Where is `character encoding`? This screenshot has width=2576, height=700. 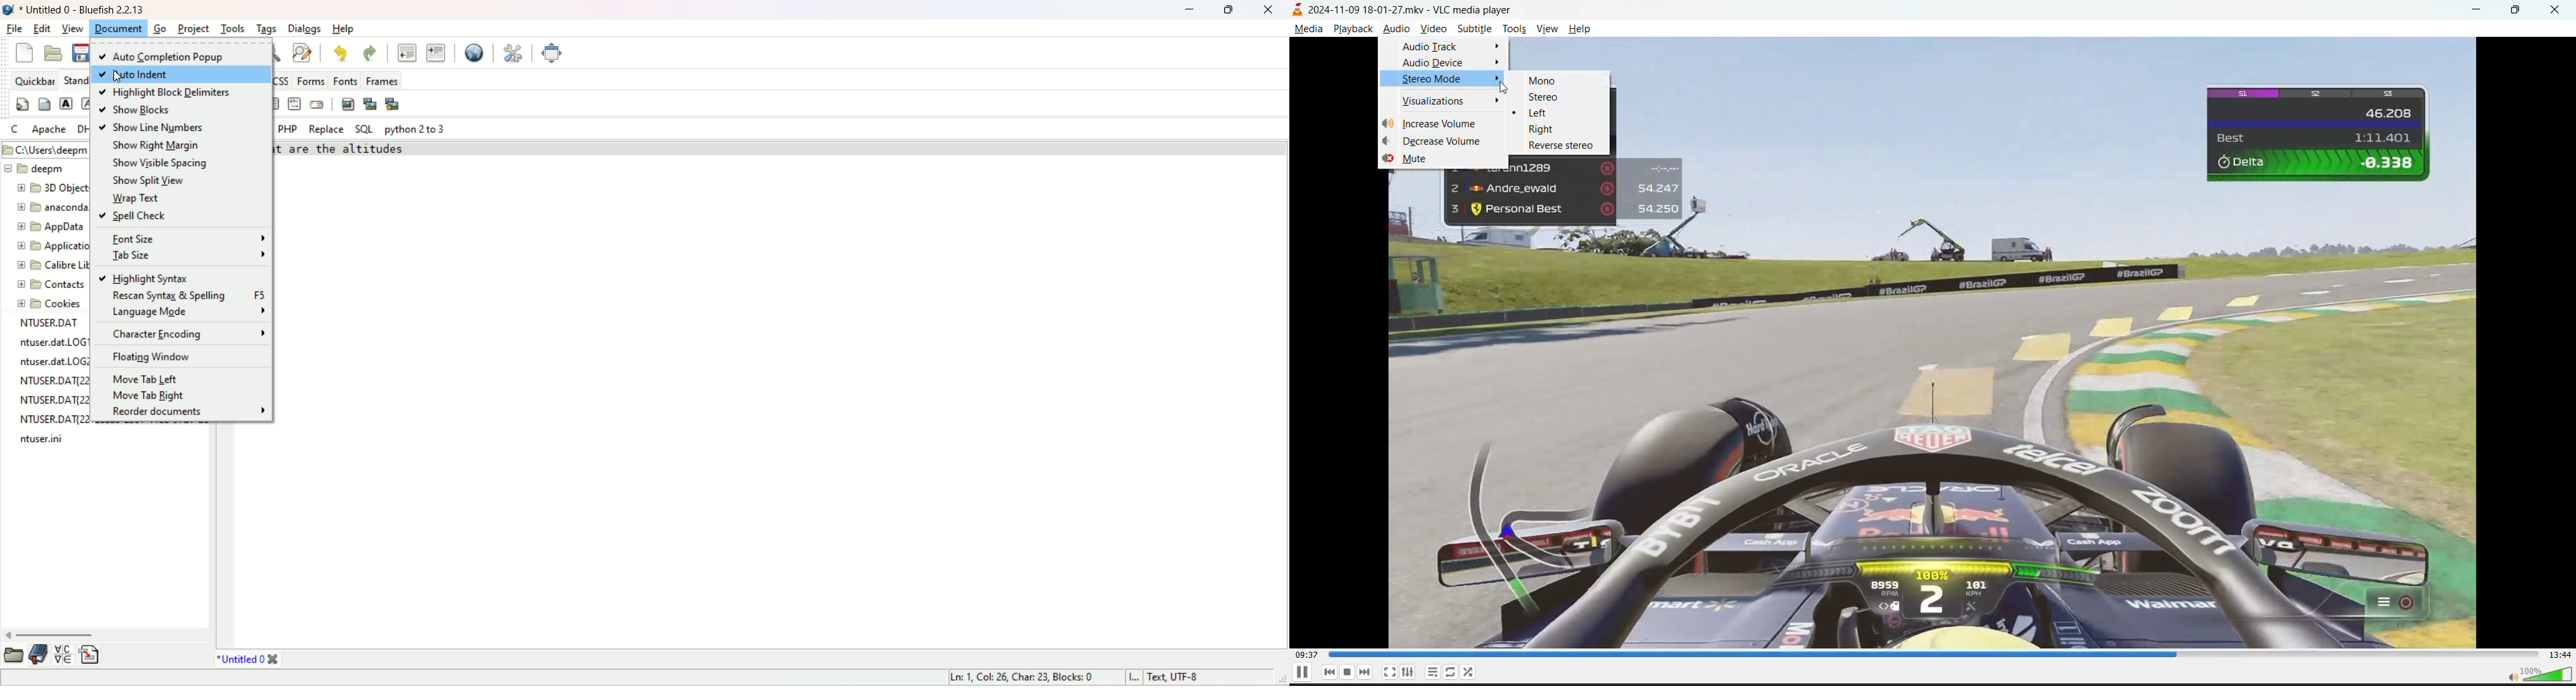 character encoding is located at coordinates (187, 334).